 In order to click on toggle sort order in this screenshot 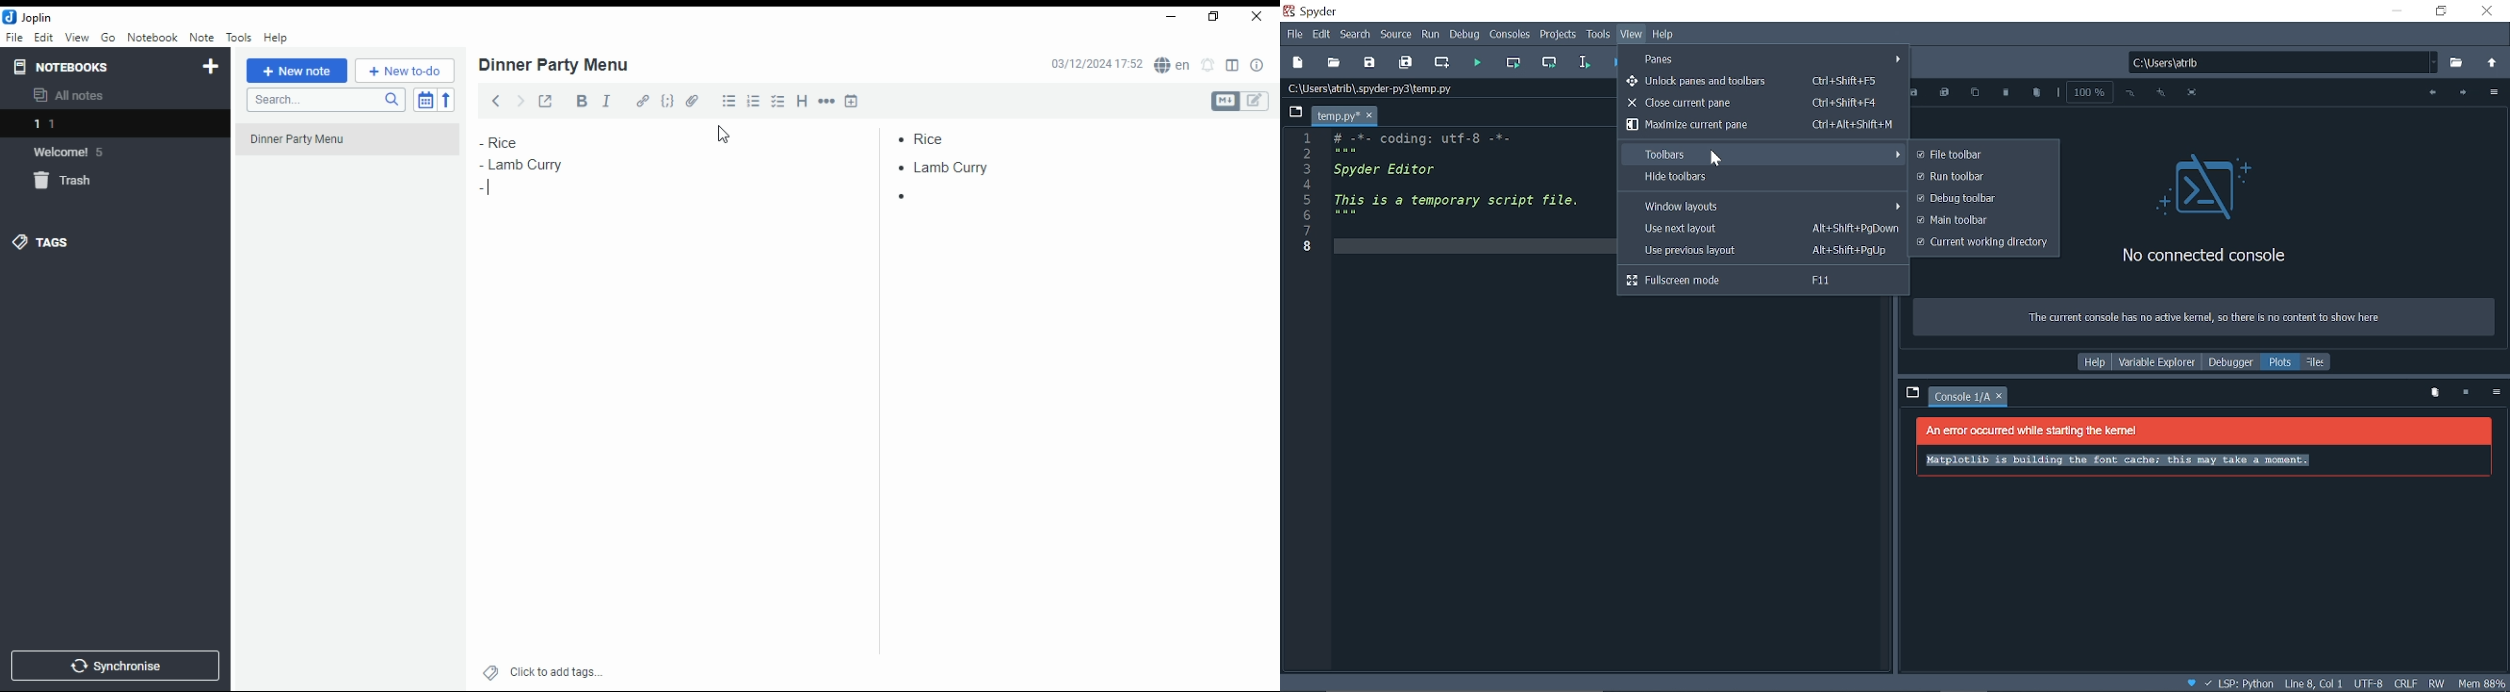, I will do `click(424, 99)`.